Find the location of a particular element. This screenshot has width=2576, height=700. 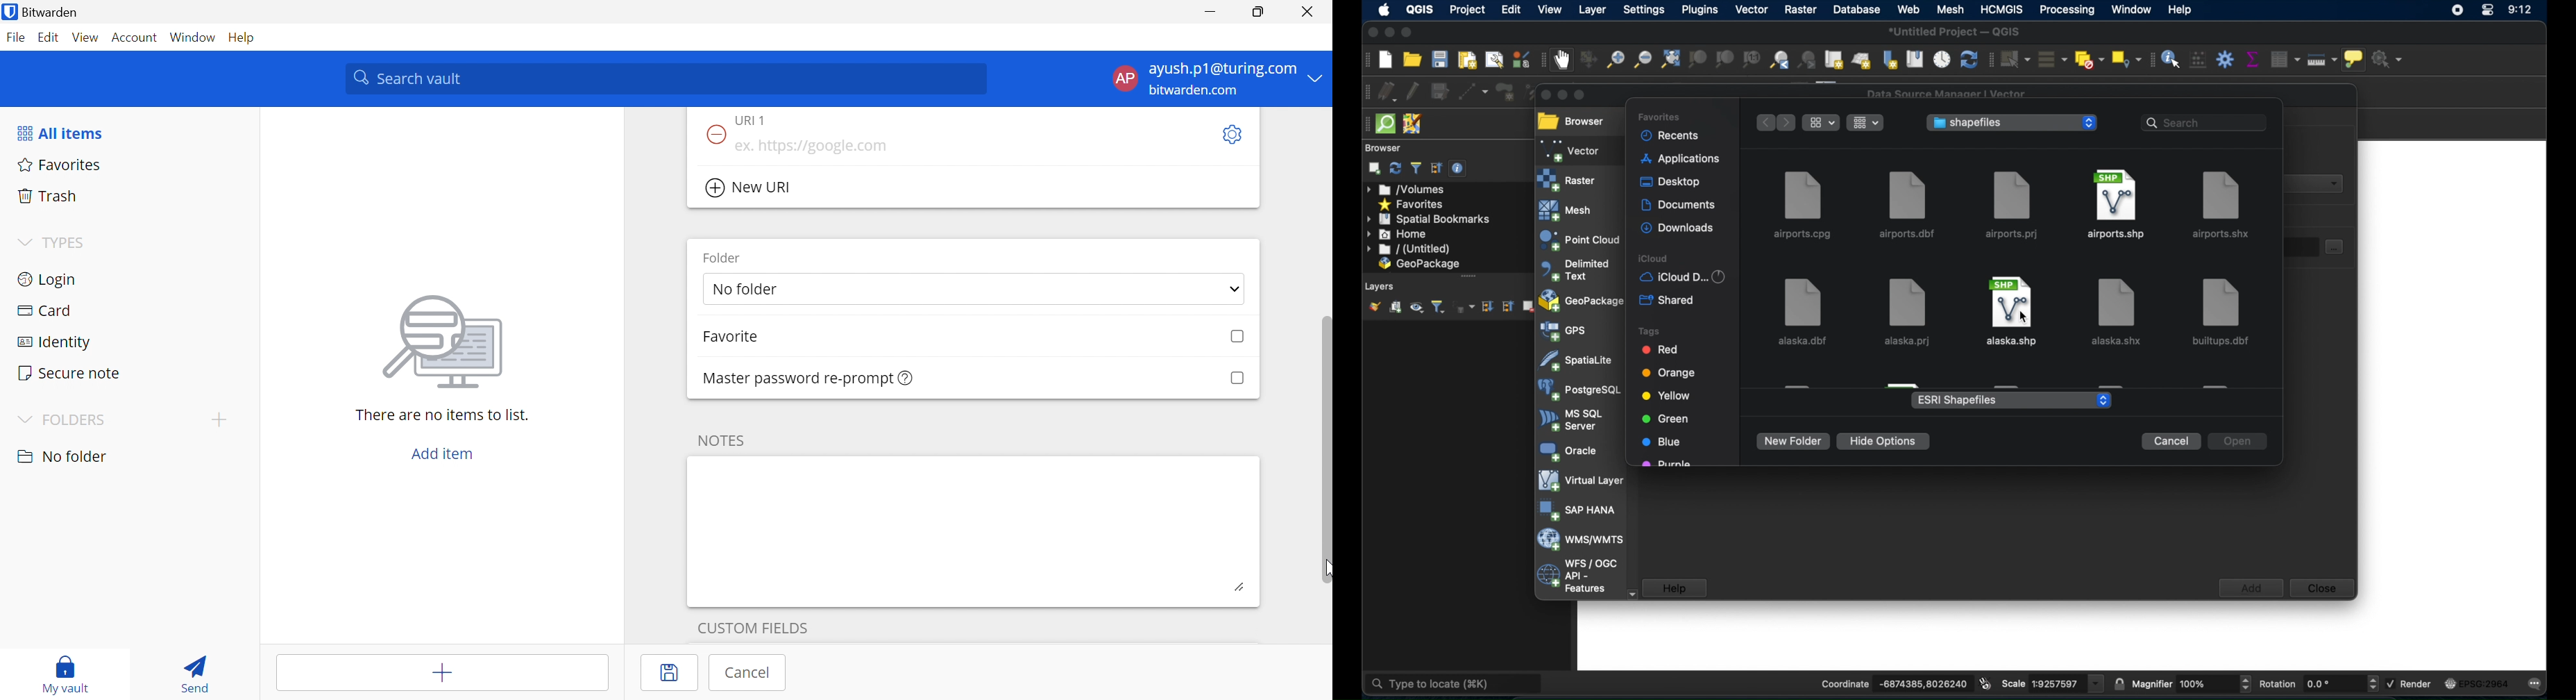

open attribute table is located at coordinates (2286, 59).